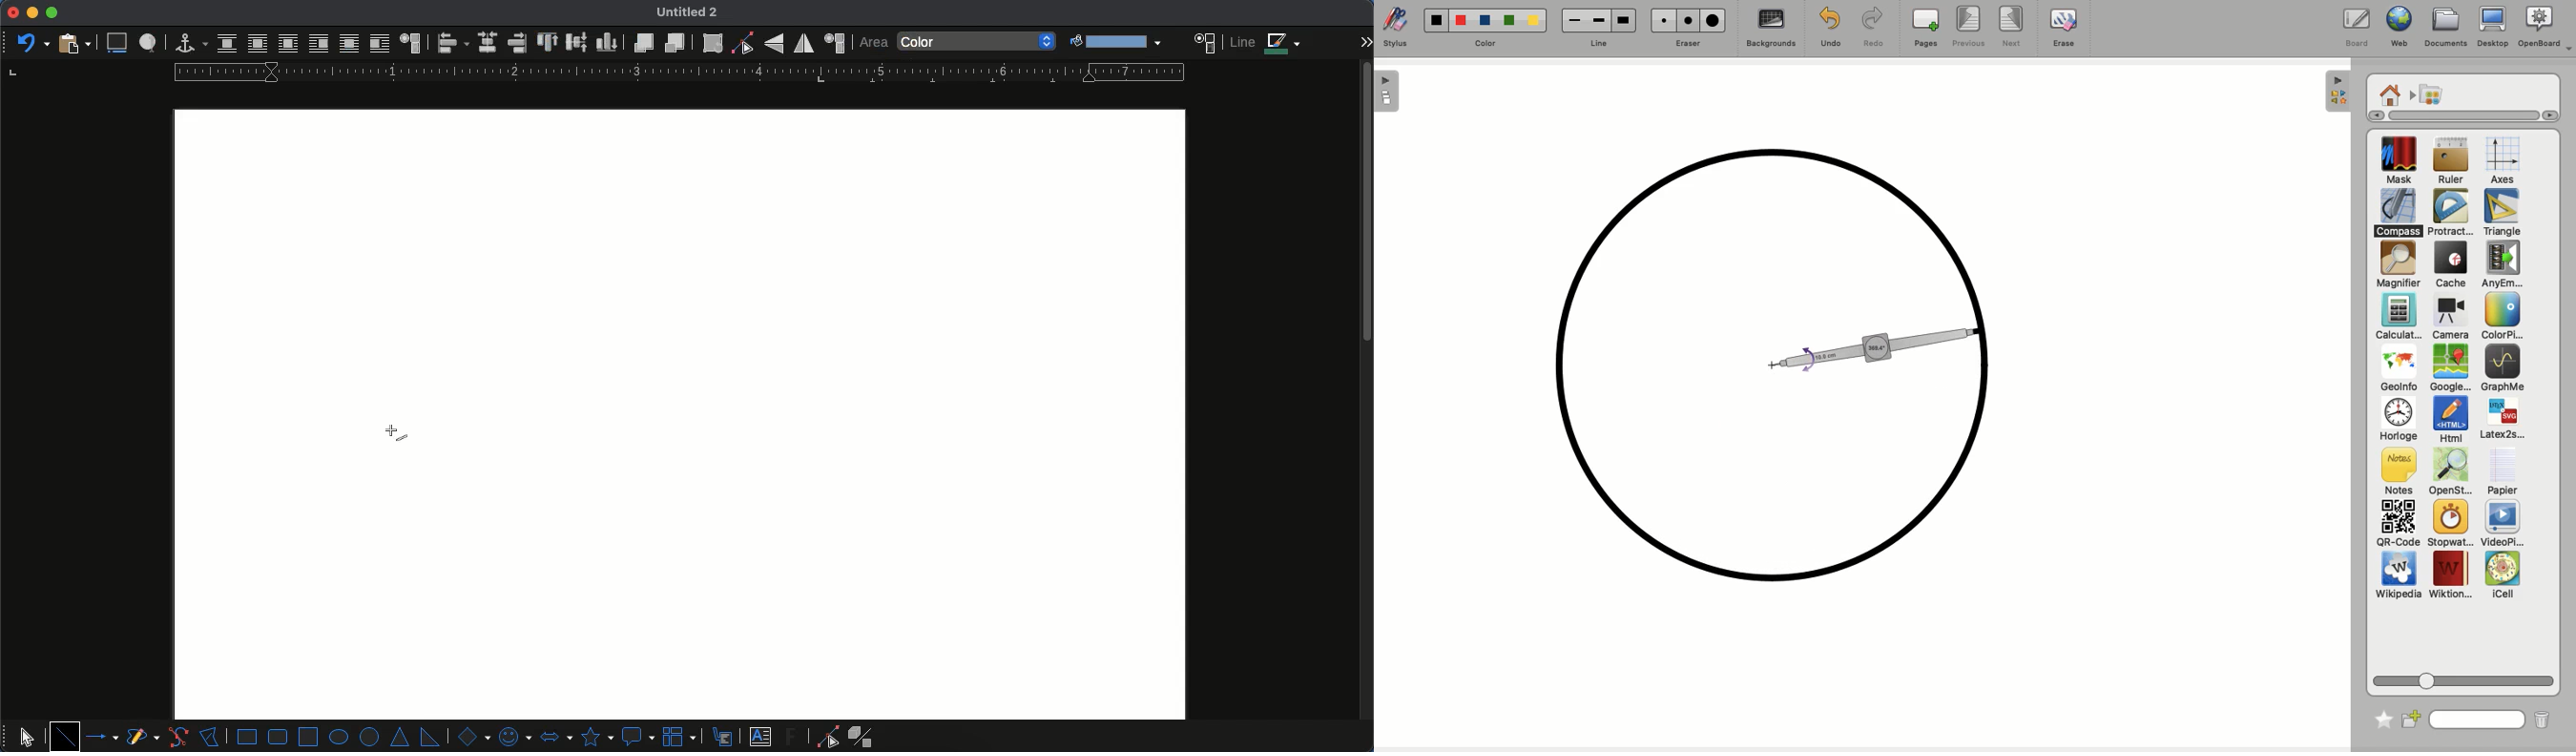 The width and height of the screenshot is (2576, 756). What do you see at coordinates (2502, 470) in the screenshot?
I see `Papier` at bounding box center [2502, 470].